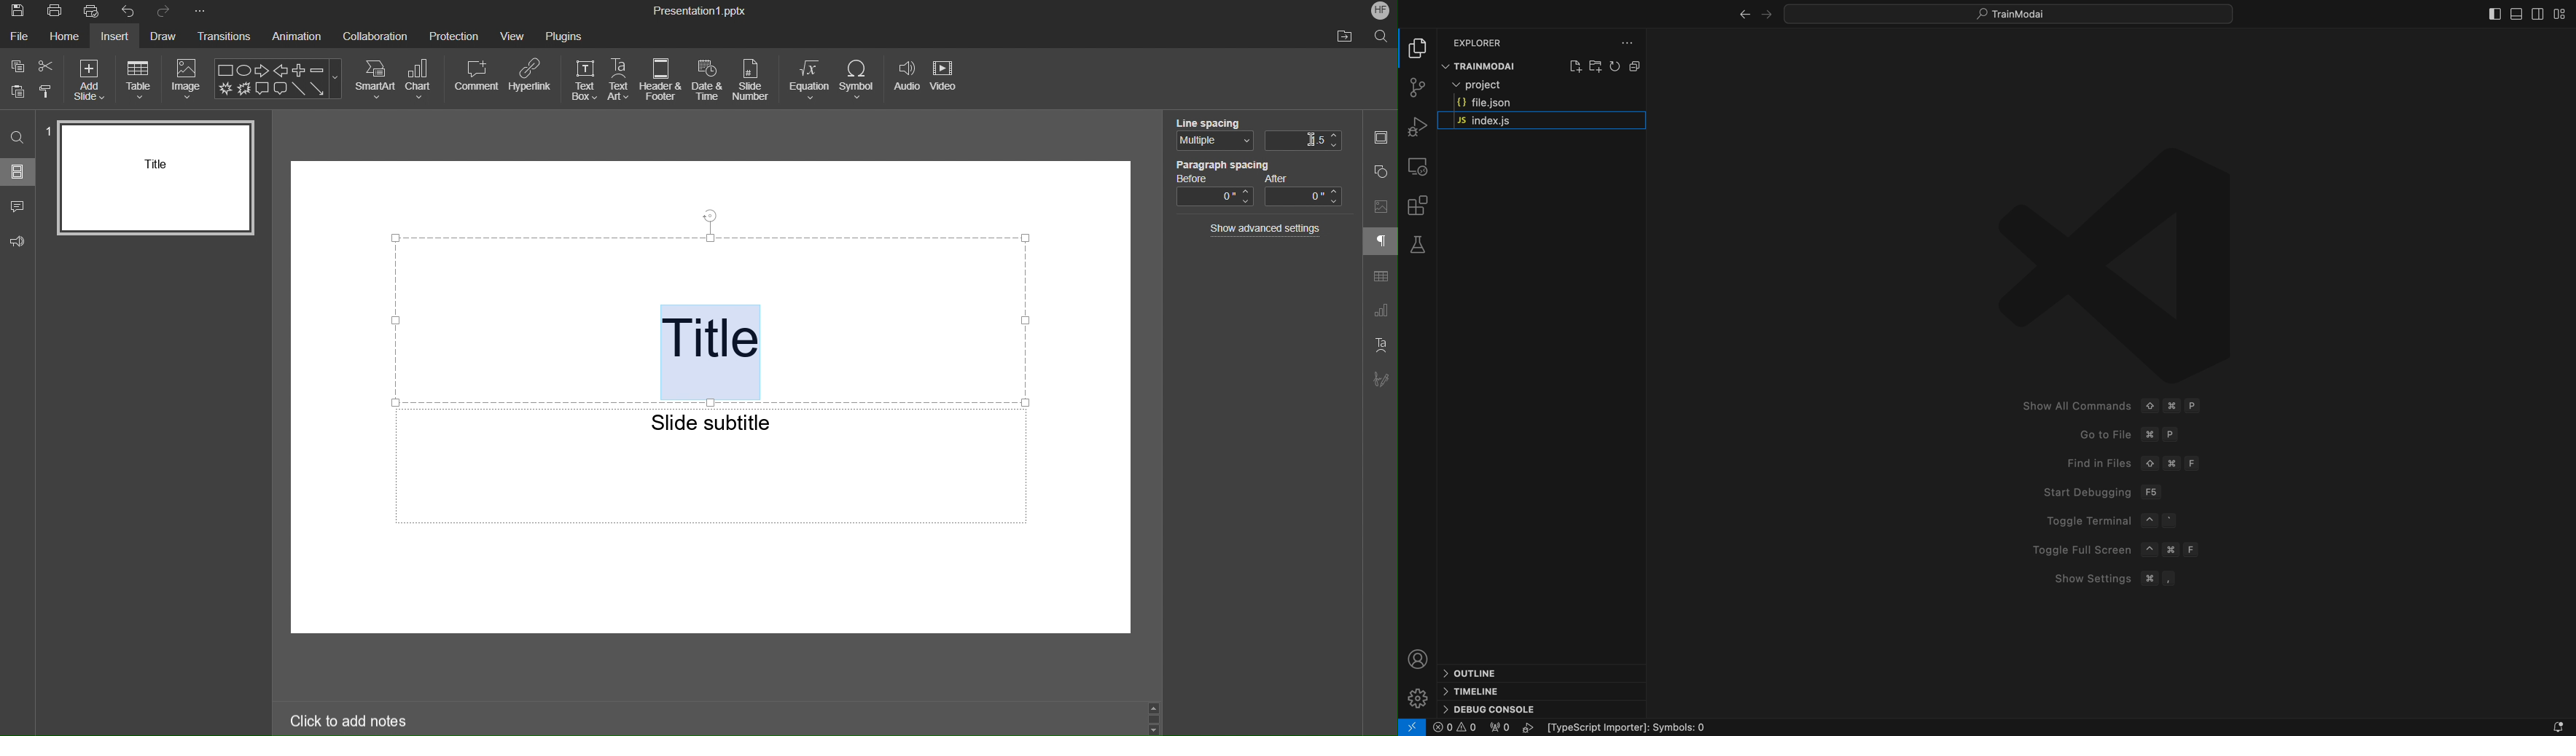 The width and height of the screenshot is (2576, 756). Describe the element at coordinates (15, 90) in the screenshot. I see `Paste` at that location.